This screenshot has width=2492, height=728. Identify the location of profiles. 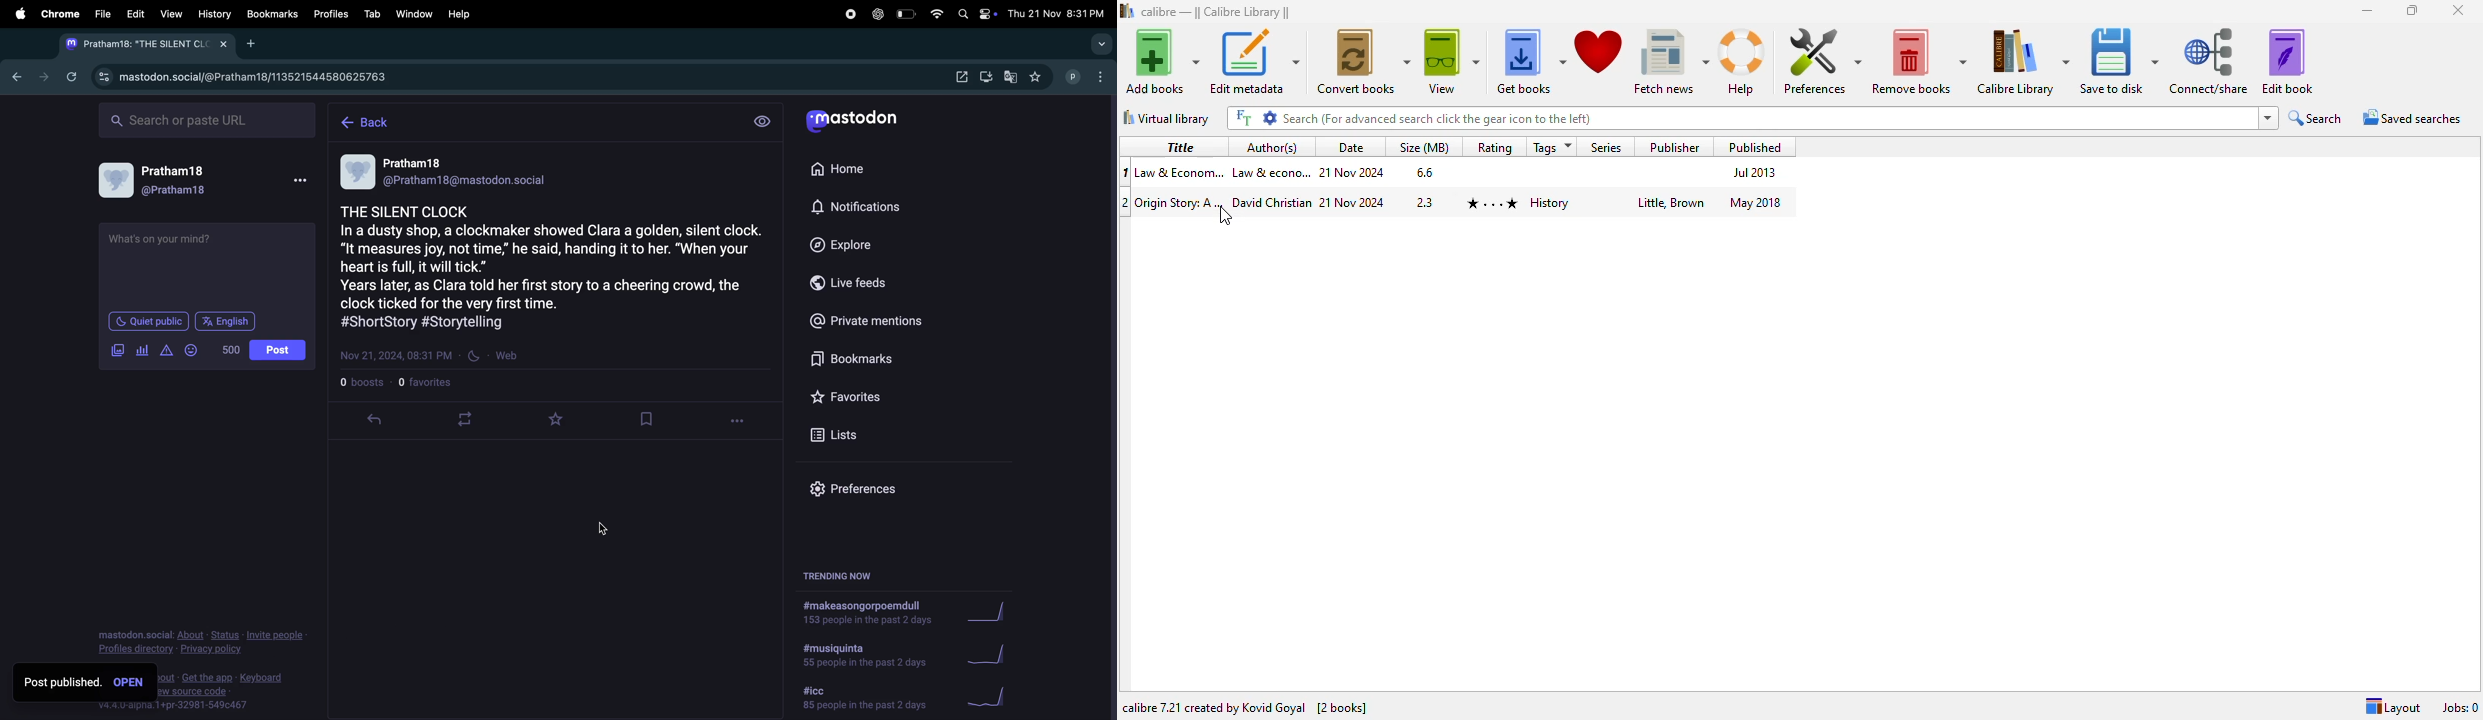
(329, 14).